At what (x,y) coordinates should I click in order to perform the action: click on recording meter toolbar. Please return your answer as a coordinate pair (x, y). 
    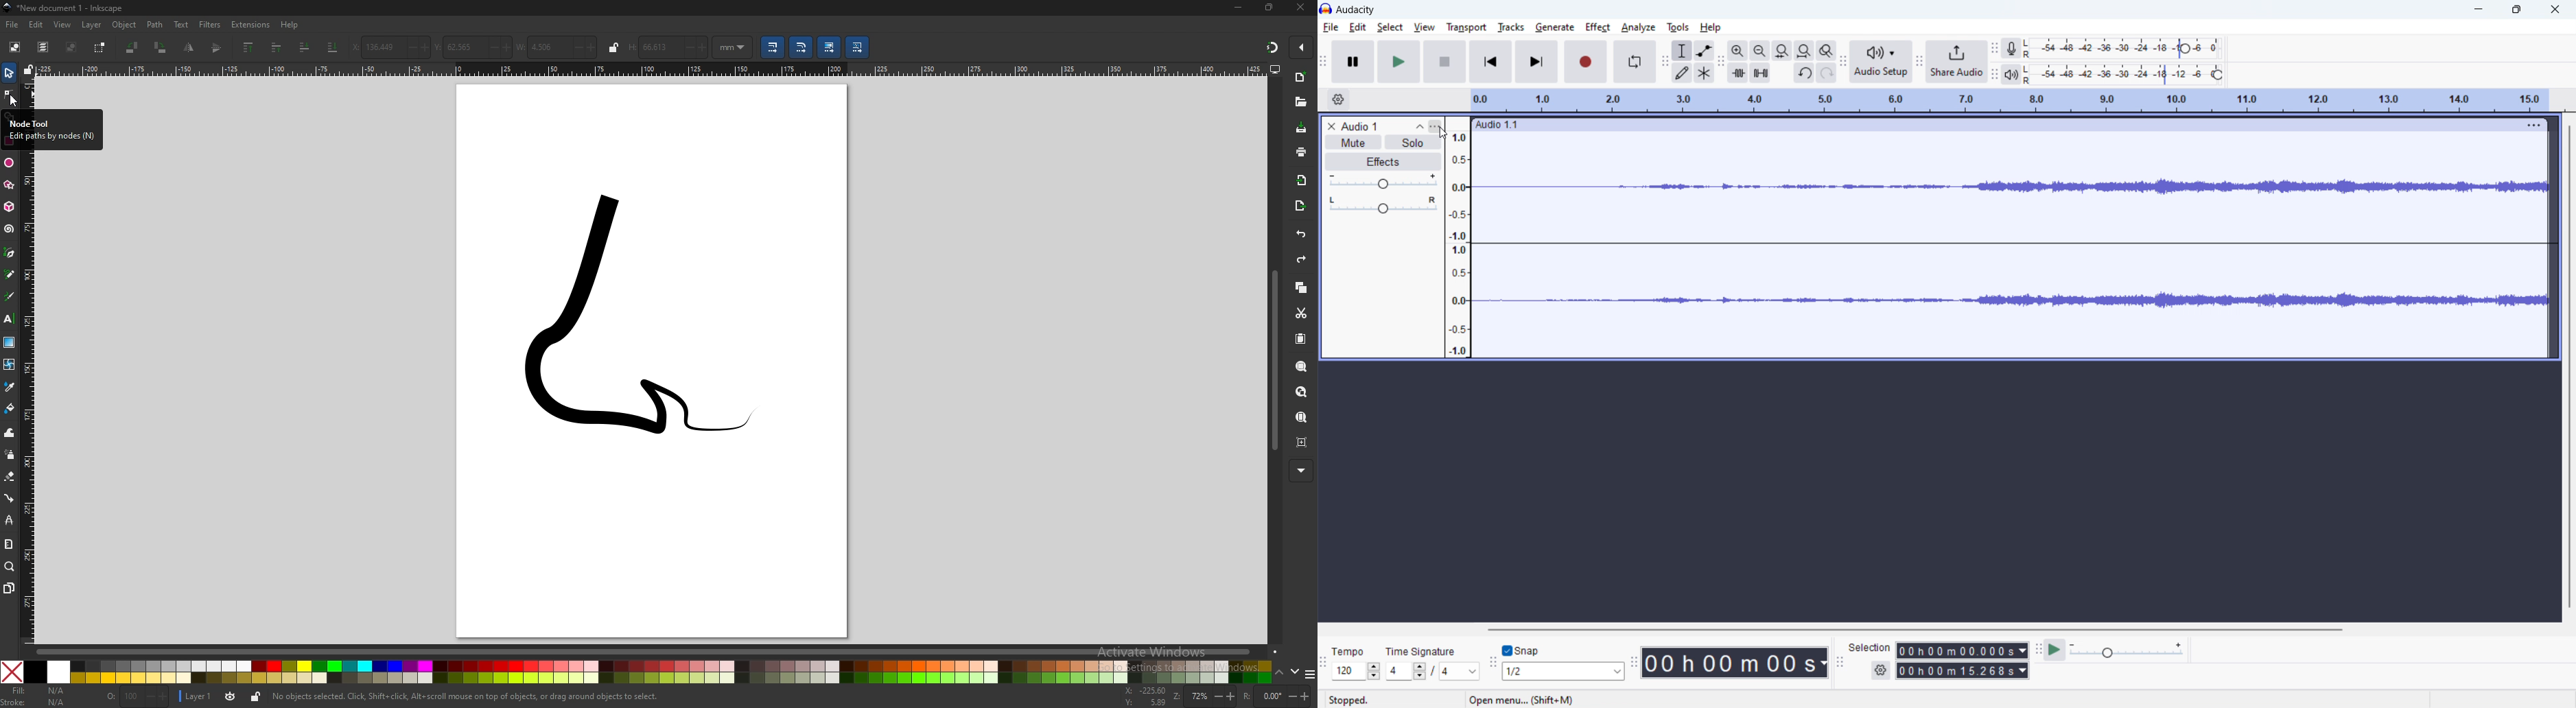
    Looking at the image, I should click on (1994, 47).